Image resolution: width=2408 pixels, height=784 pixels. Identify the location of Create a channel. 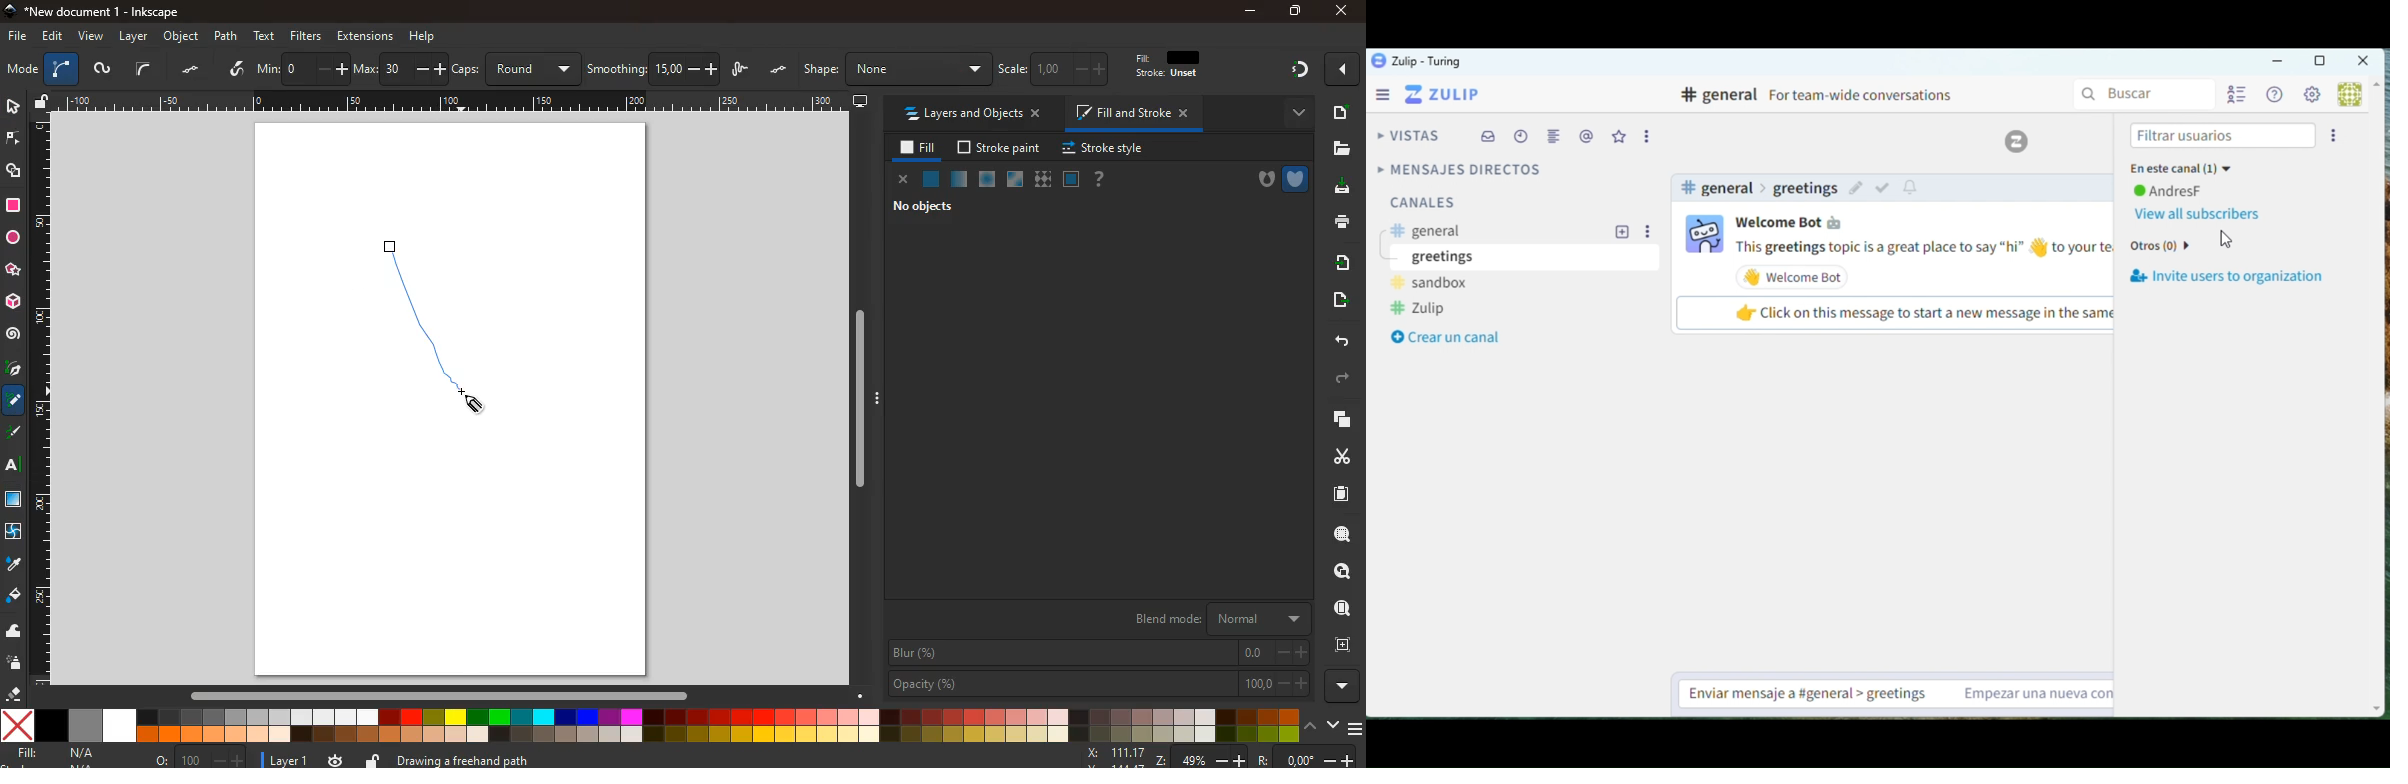
(1451, 338).